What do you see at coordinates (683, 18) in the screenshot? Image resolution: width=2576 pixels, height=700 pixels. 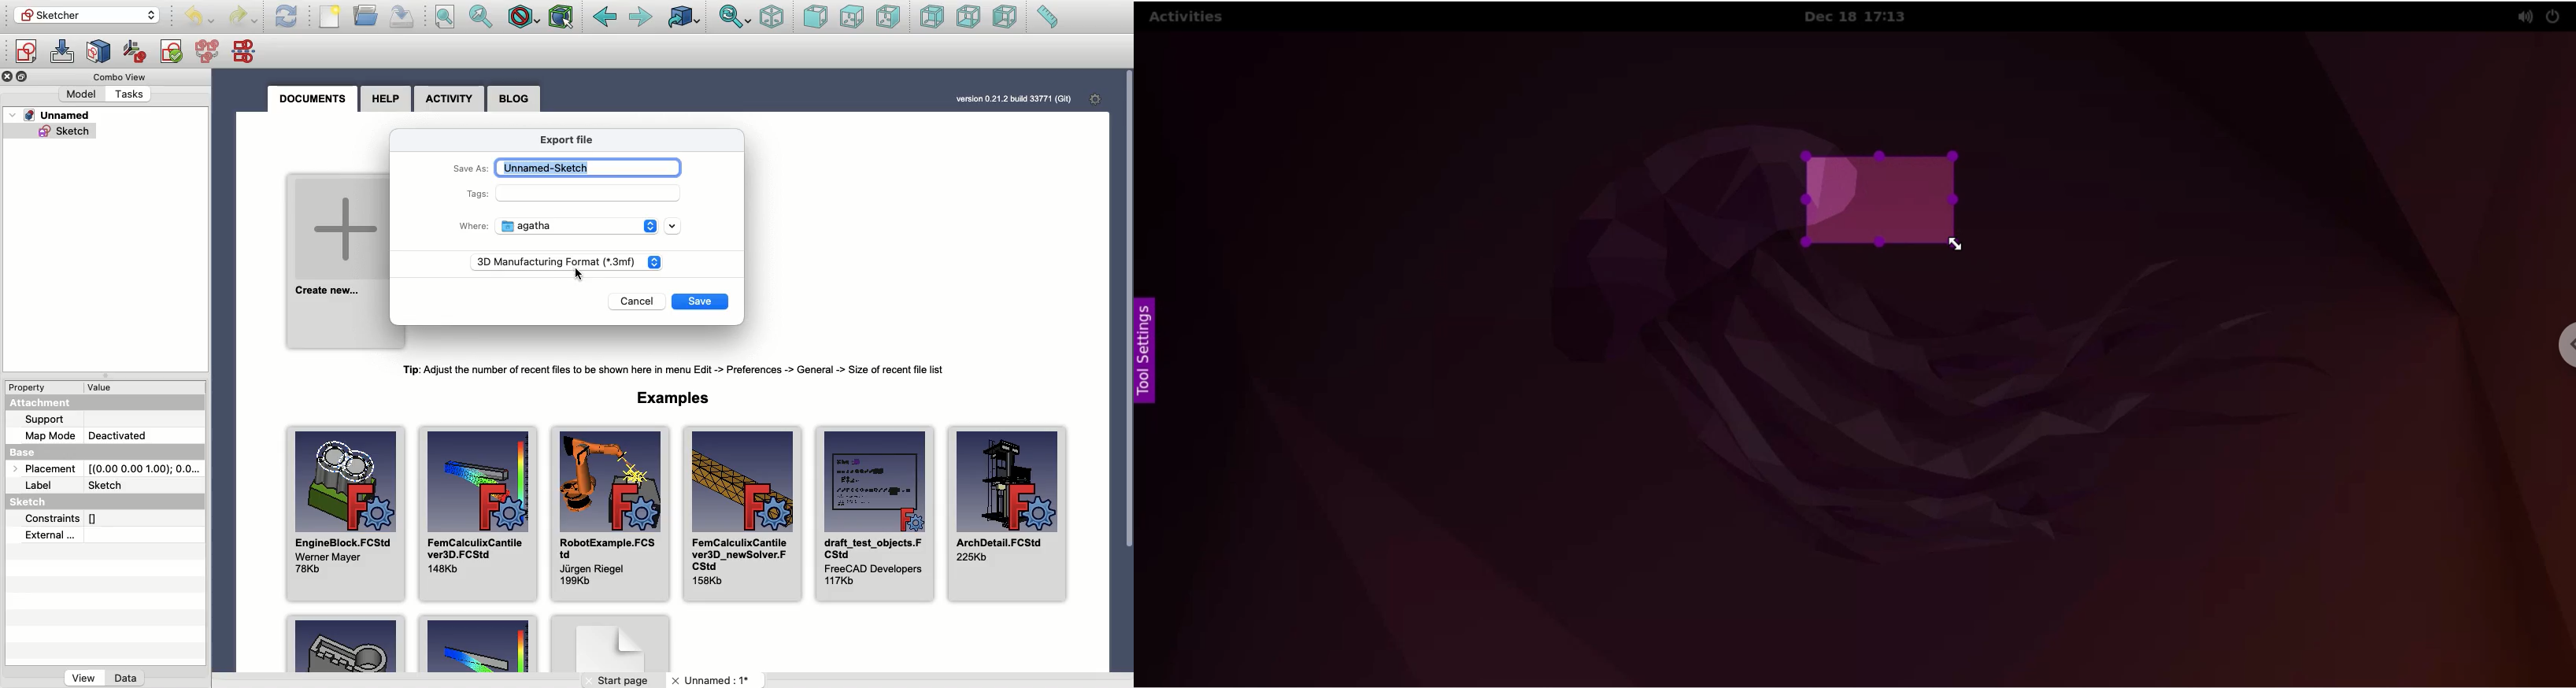 I see `Linked to object` at bounding box center [683, 18].